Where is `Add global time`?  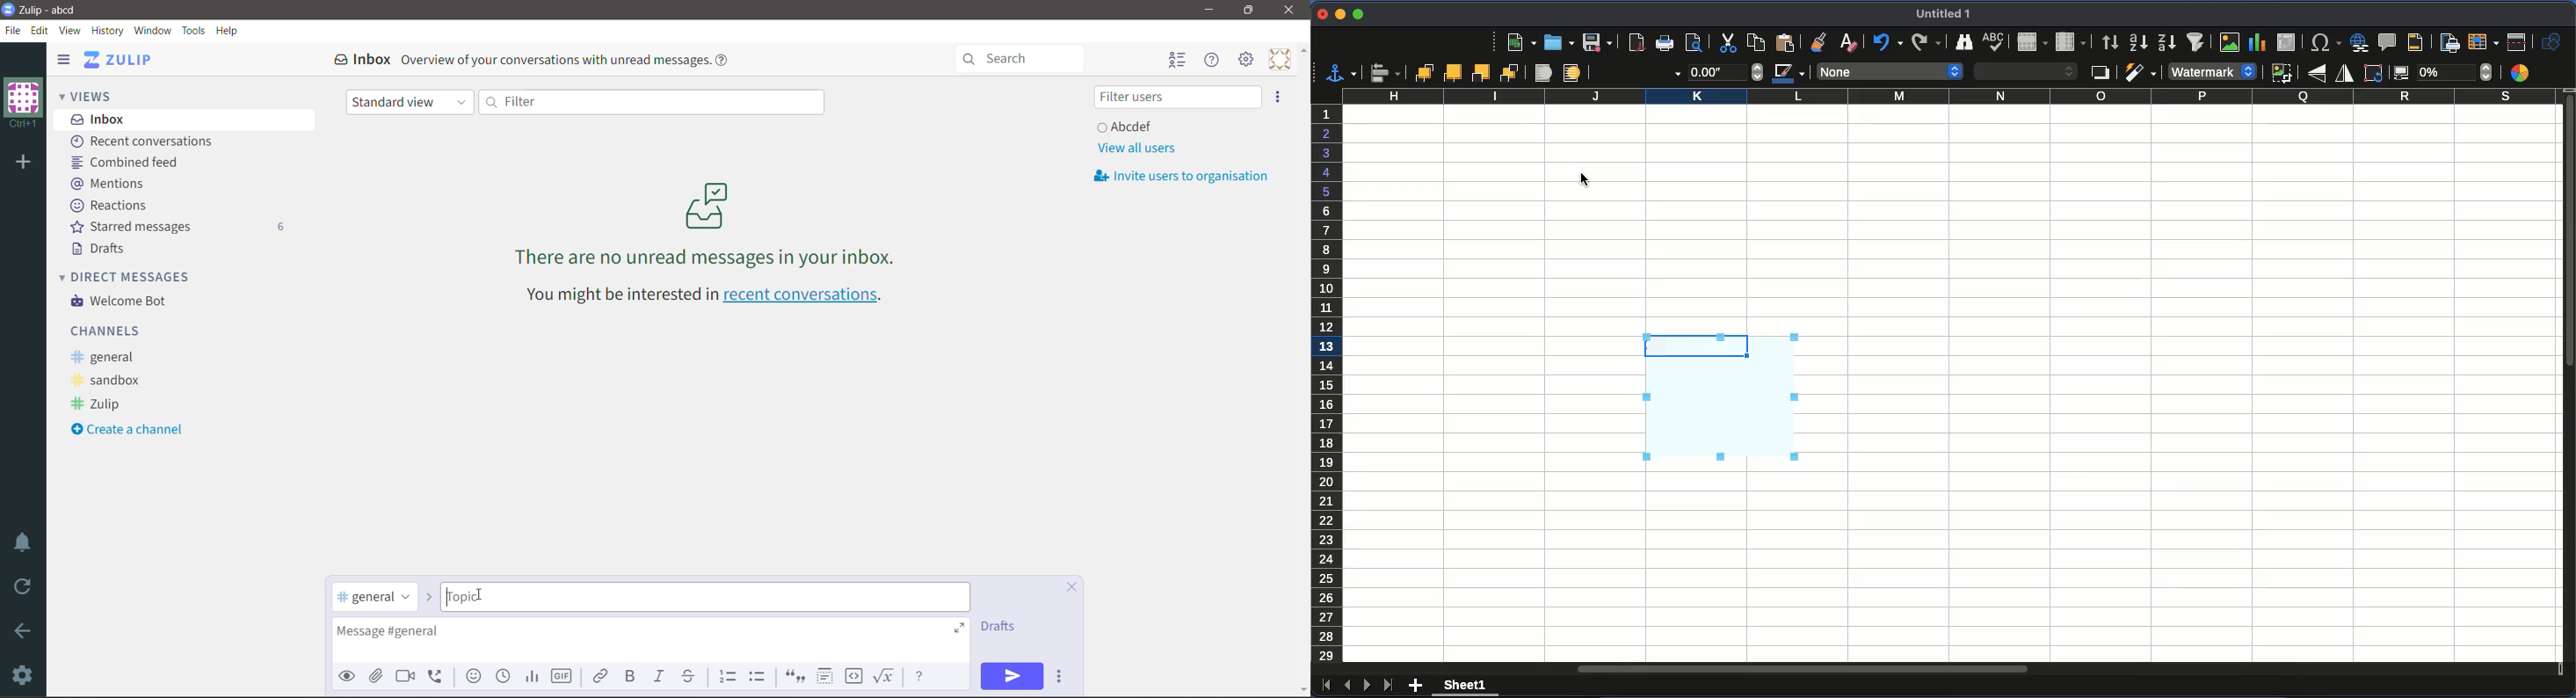 Add global time is located at coordinates (505, 676).